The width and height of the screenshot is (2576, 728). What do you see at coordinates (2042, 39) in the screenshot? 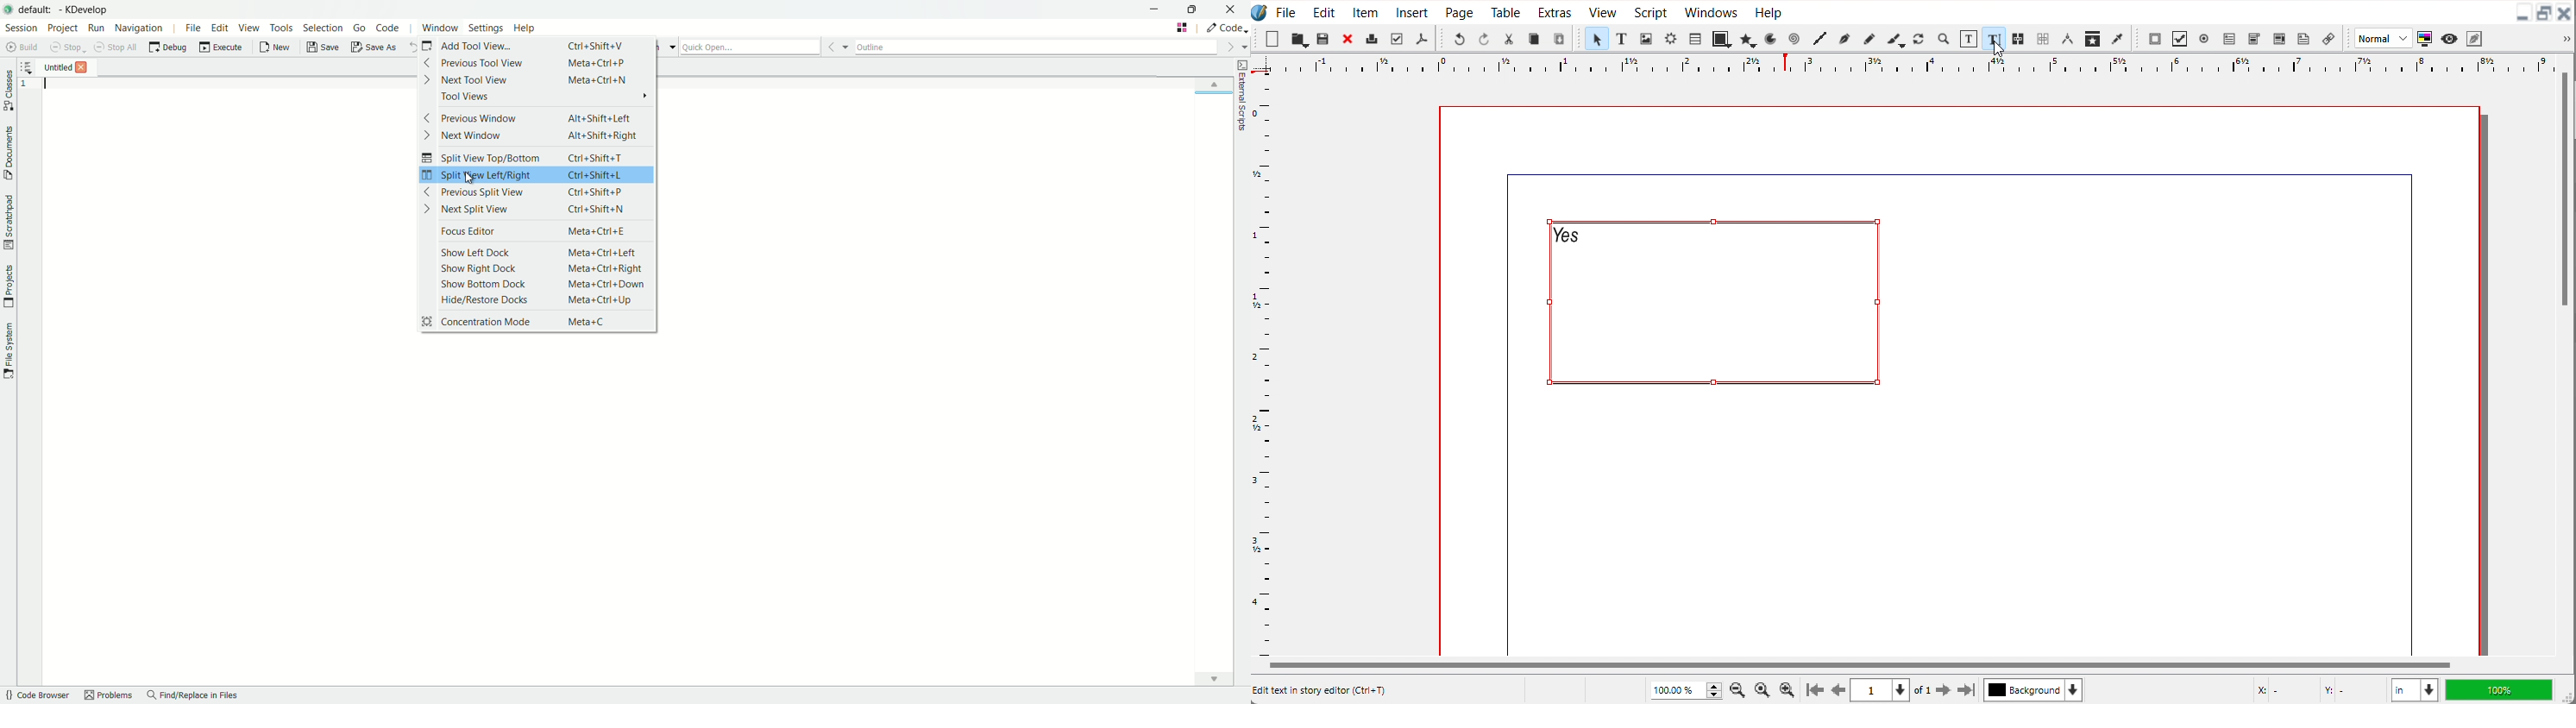
I see `Unlink text frame` at bounding box center [2042, 39].